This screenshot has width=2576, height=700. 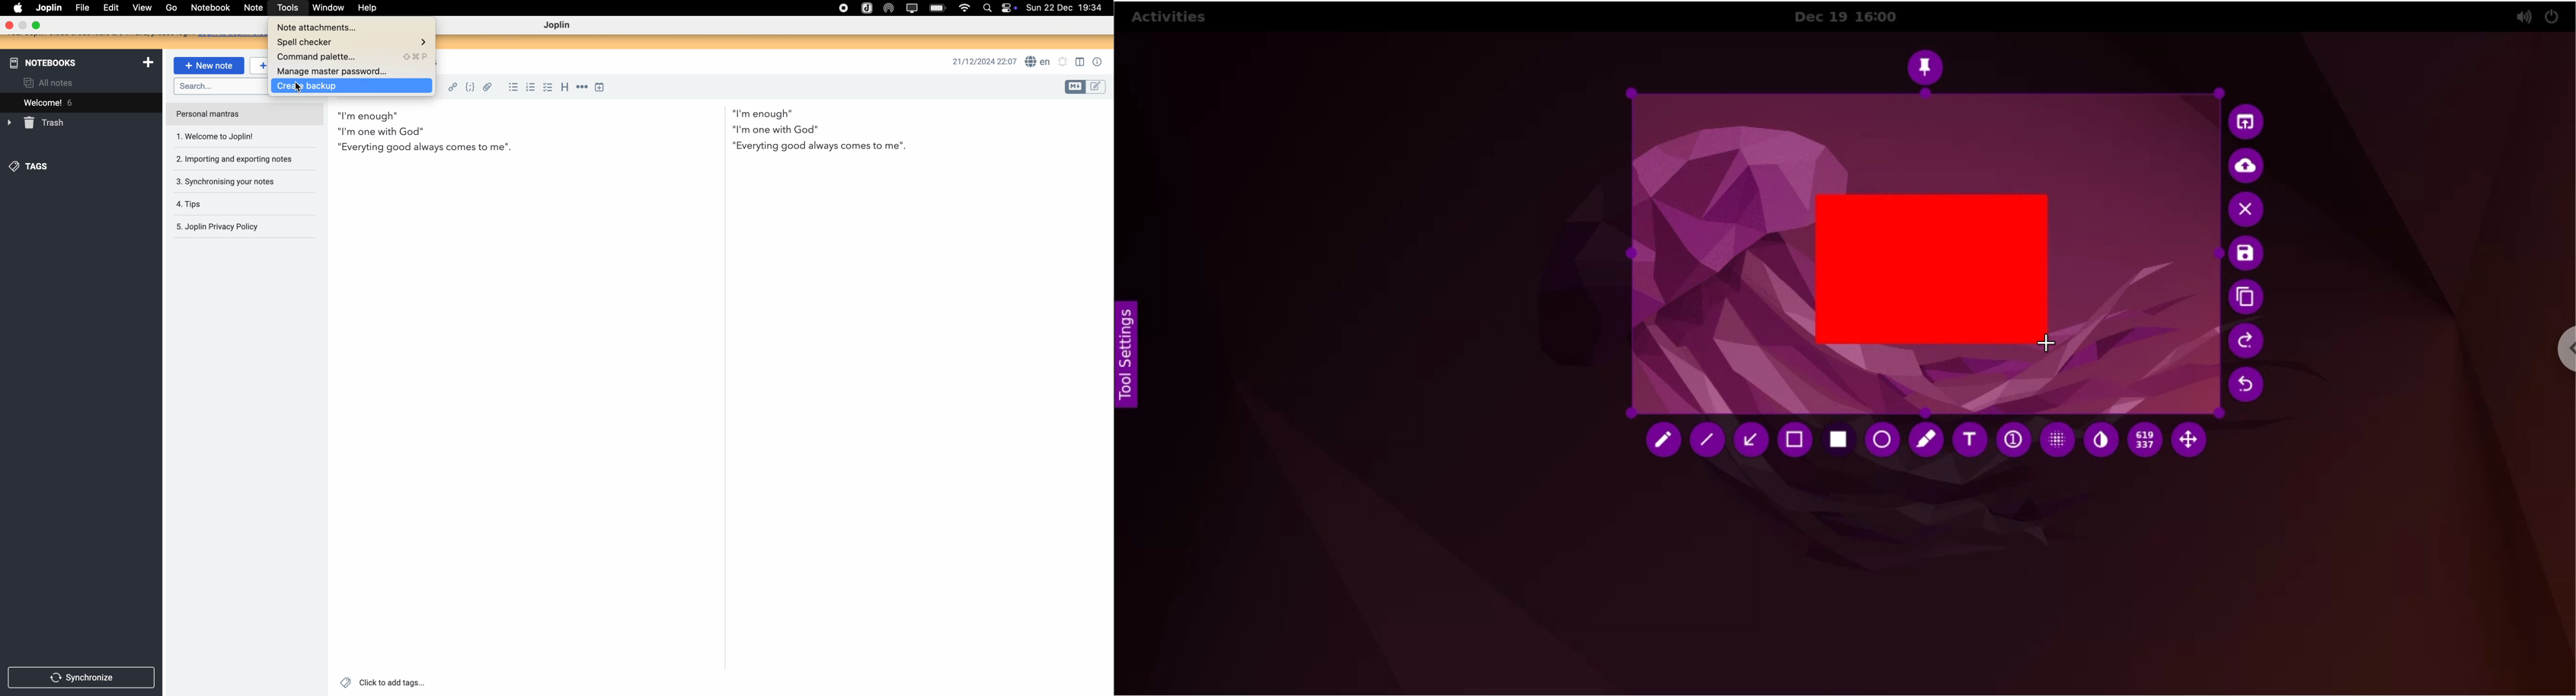 What do you see at coordinates (335, 71) in the screenshot?
I see `manage master password` at bounding box center [335, 71].